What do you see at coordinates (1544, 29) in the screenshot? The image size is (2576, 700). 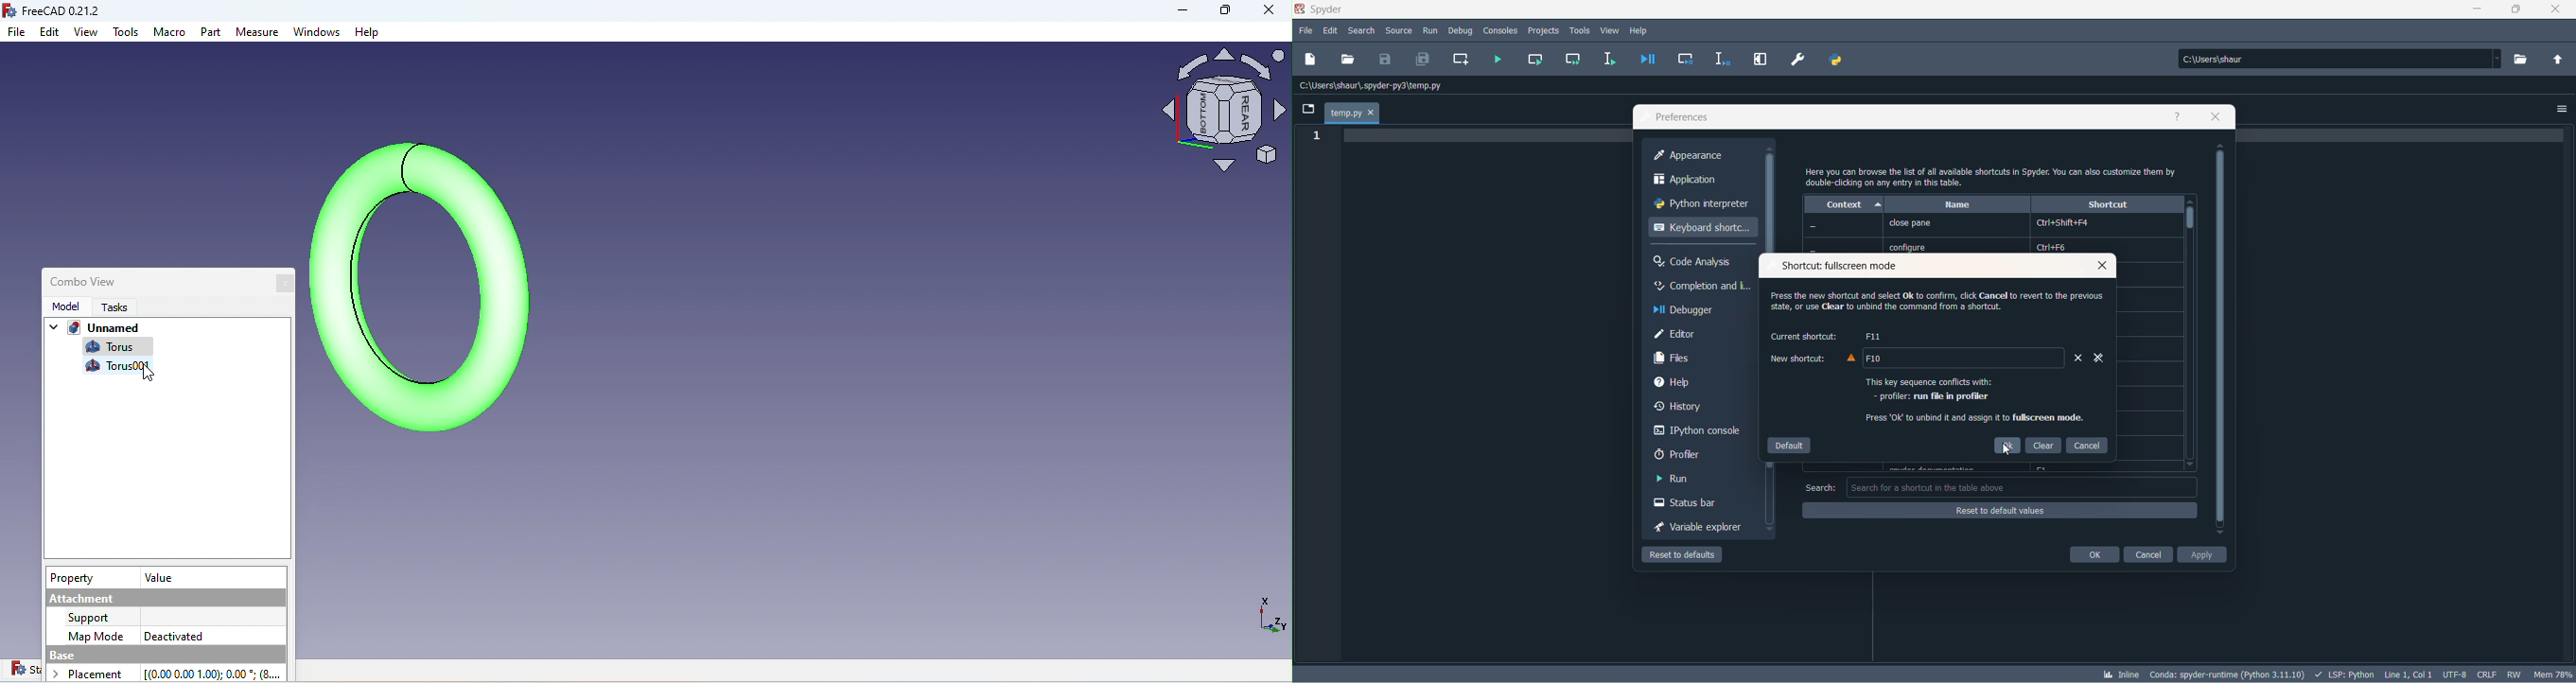 I see `projects` at bounding box center [1544, 29].